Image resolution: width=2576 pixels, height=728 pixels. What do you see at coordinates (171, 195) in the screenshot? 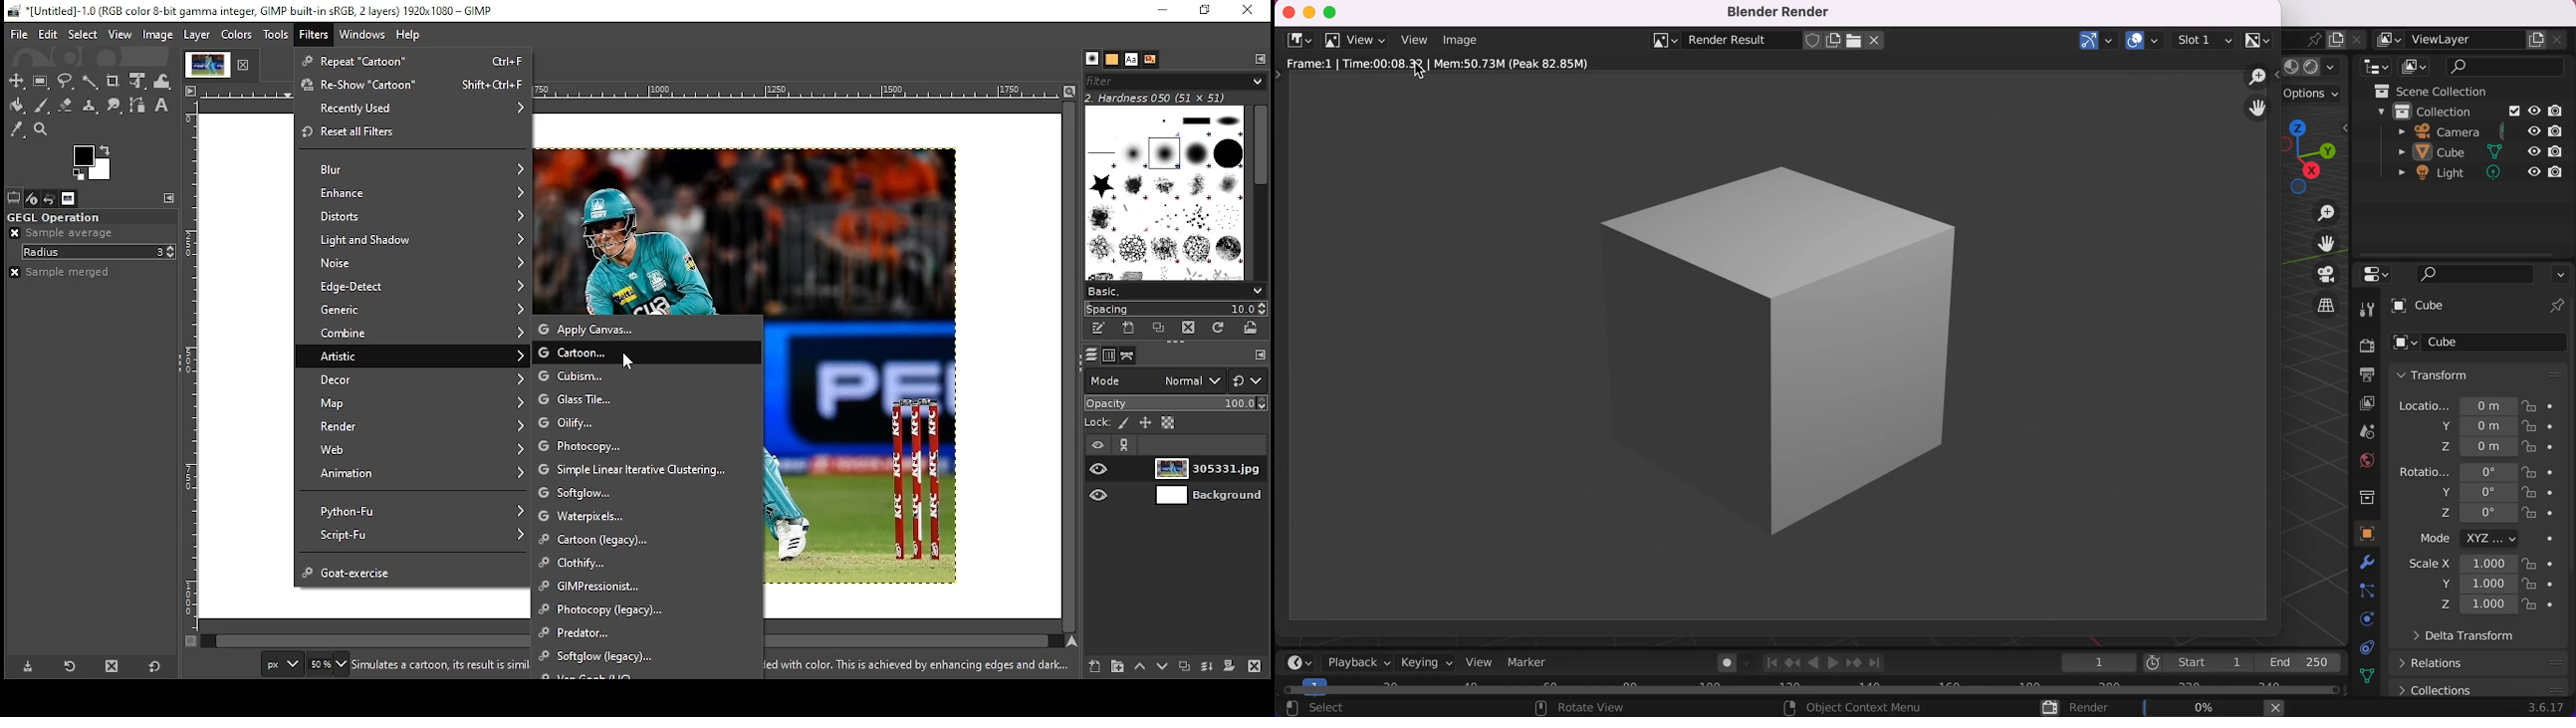
I see `configure this tab` at bounding box center [171, 195].